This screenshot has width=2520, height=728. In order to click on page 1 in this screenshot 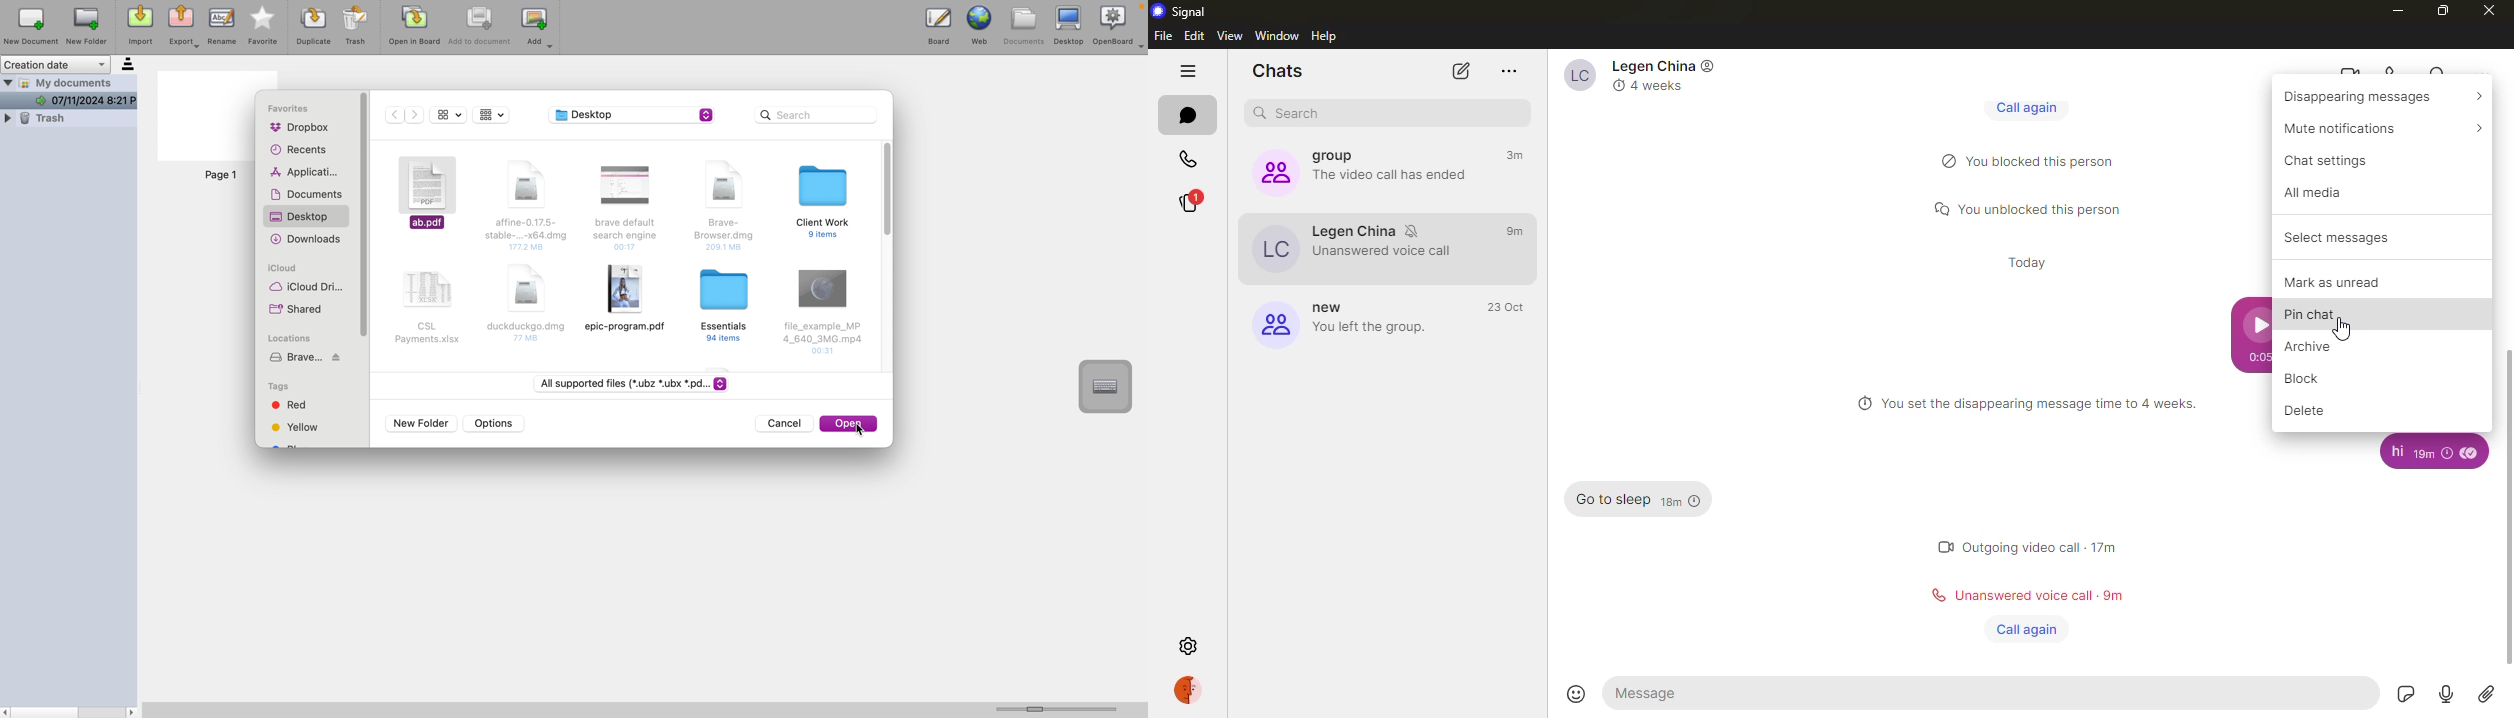, I will do `click(221, 175)`.